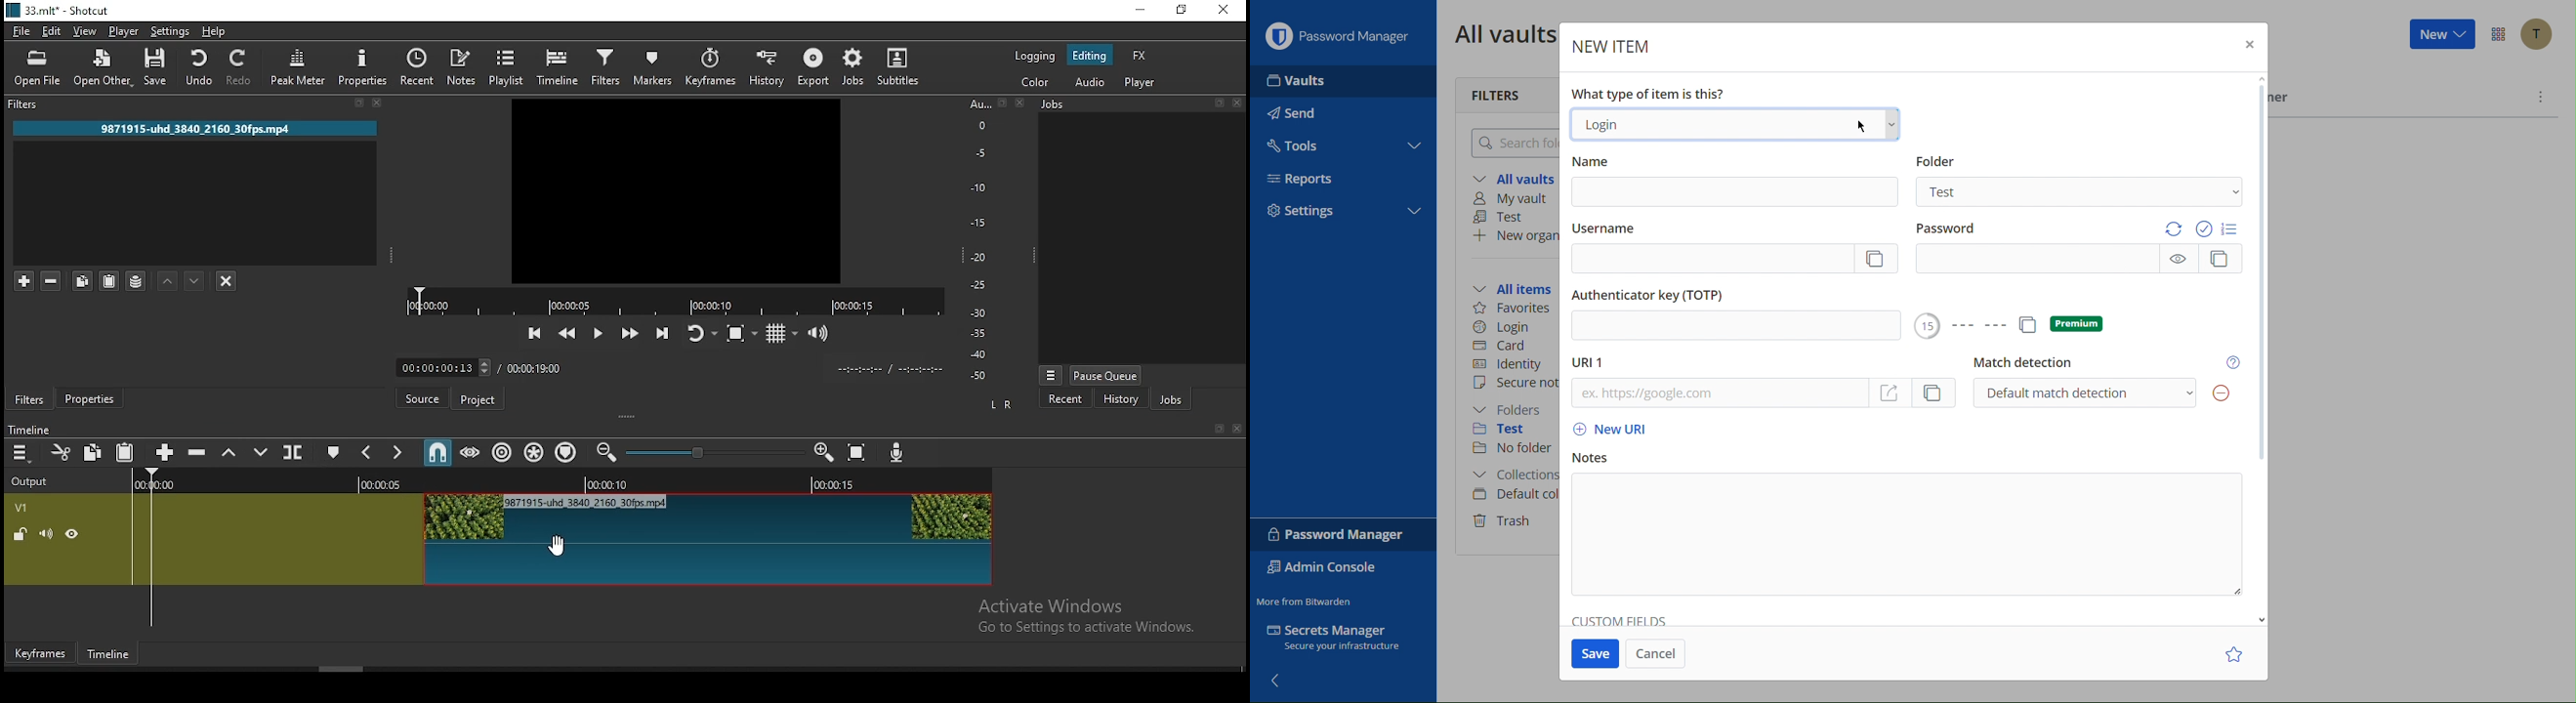 This screenshot has height=728, width=2576. What do you see at coordinates (901, 66) in the screenshot?
I see `subtitle` at bounding box center [901, 66].